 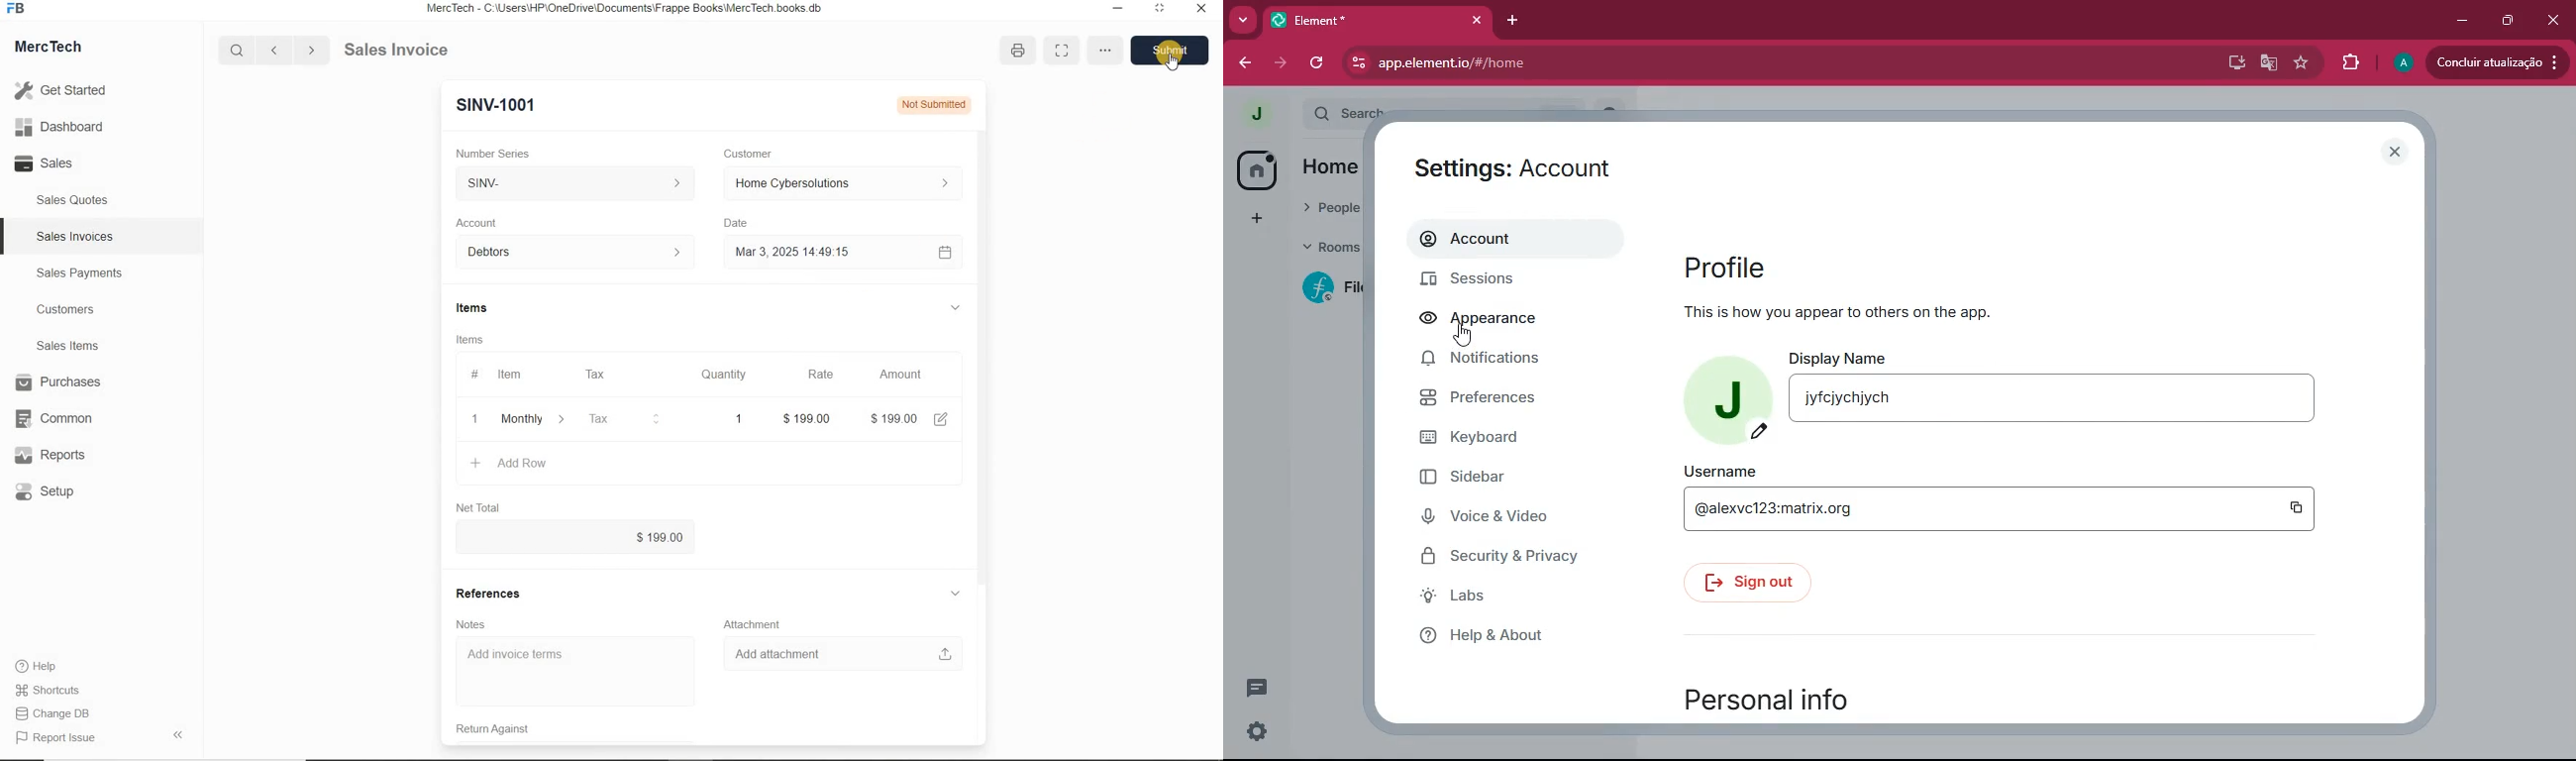 I want to click on MercTech, so click(x=55, y=50).